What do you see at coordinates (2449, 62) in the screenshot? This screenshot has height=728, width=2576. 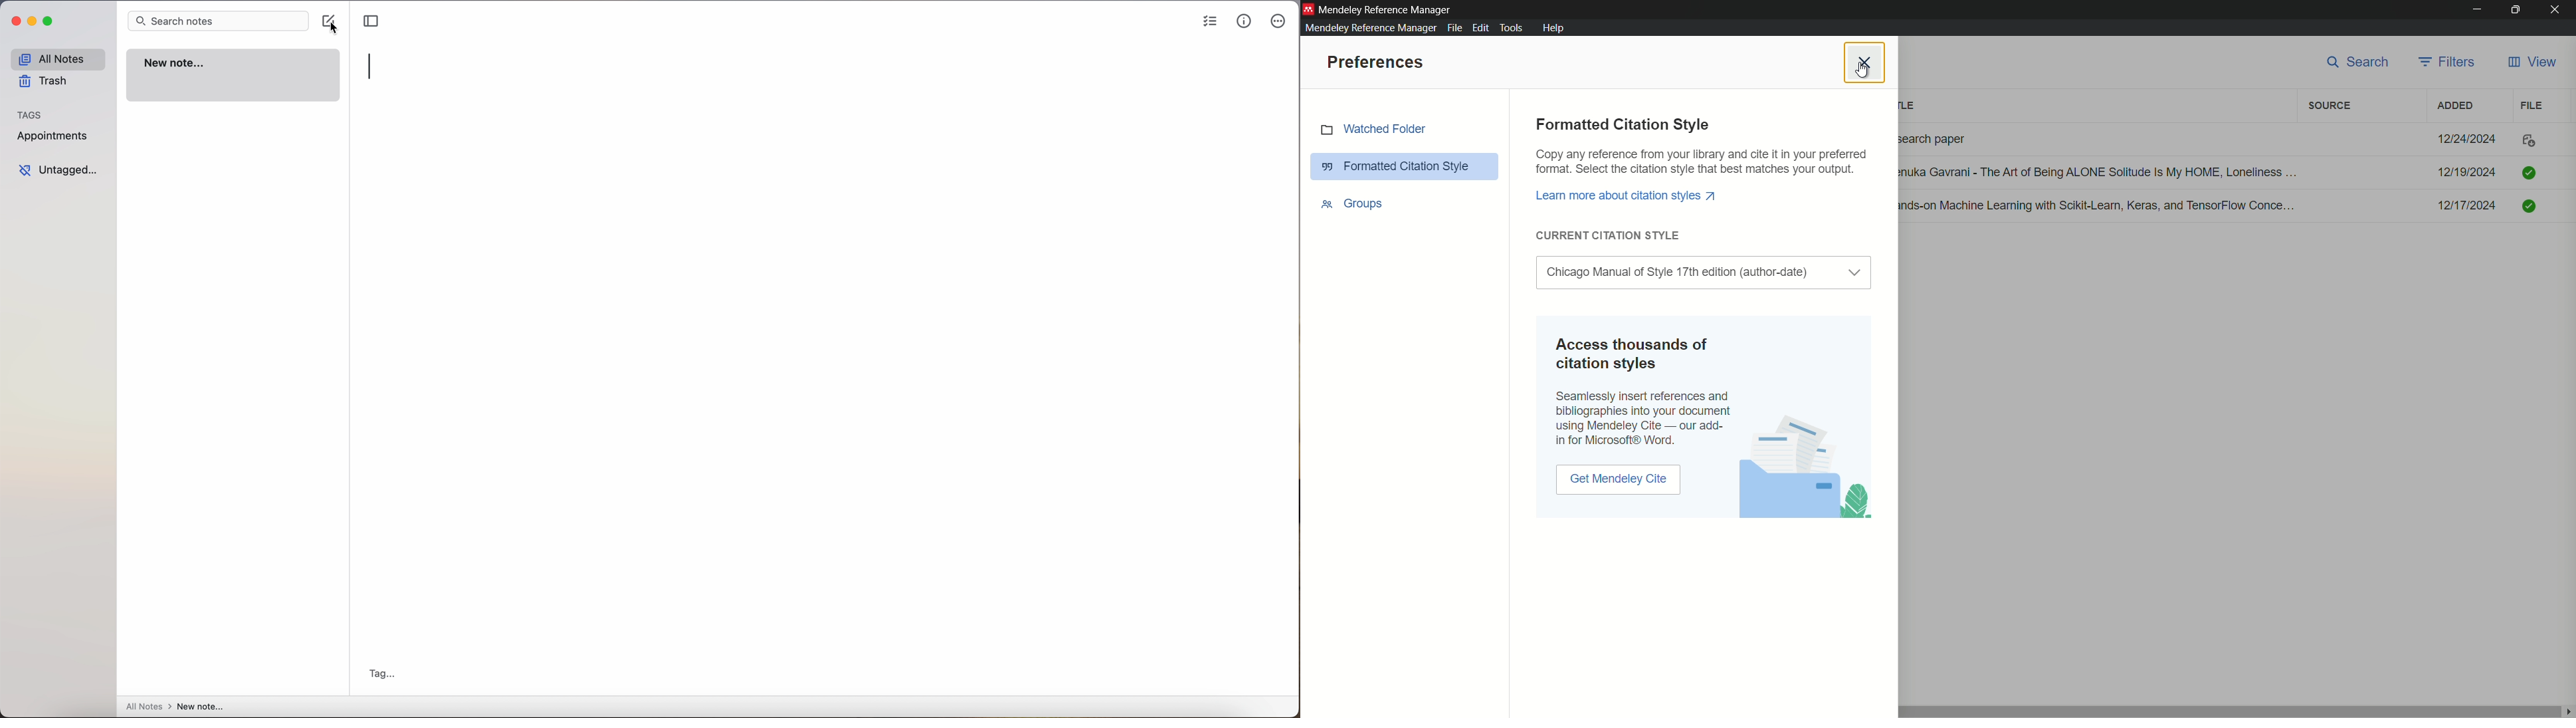 I see `filters` at bounding box center [2449, 62].